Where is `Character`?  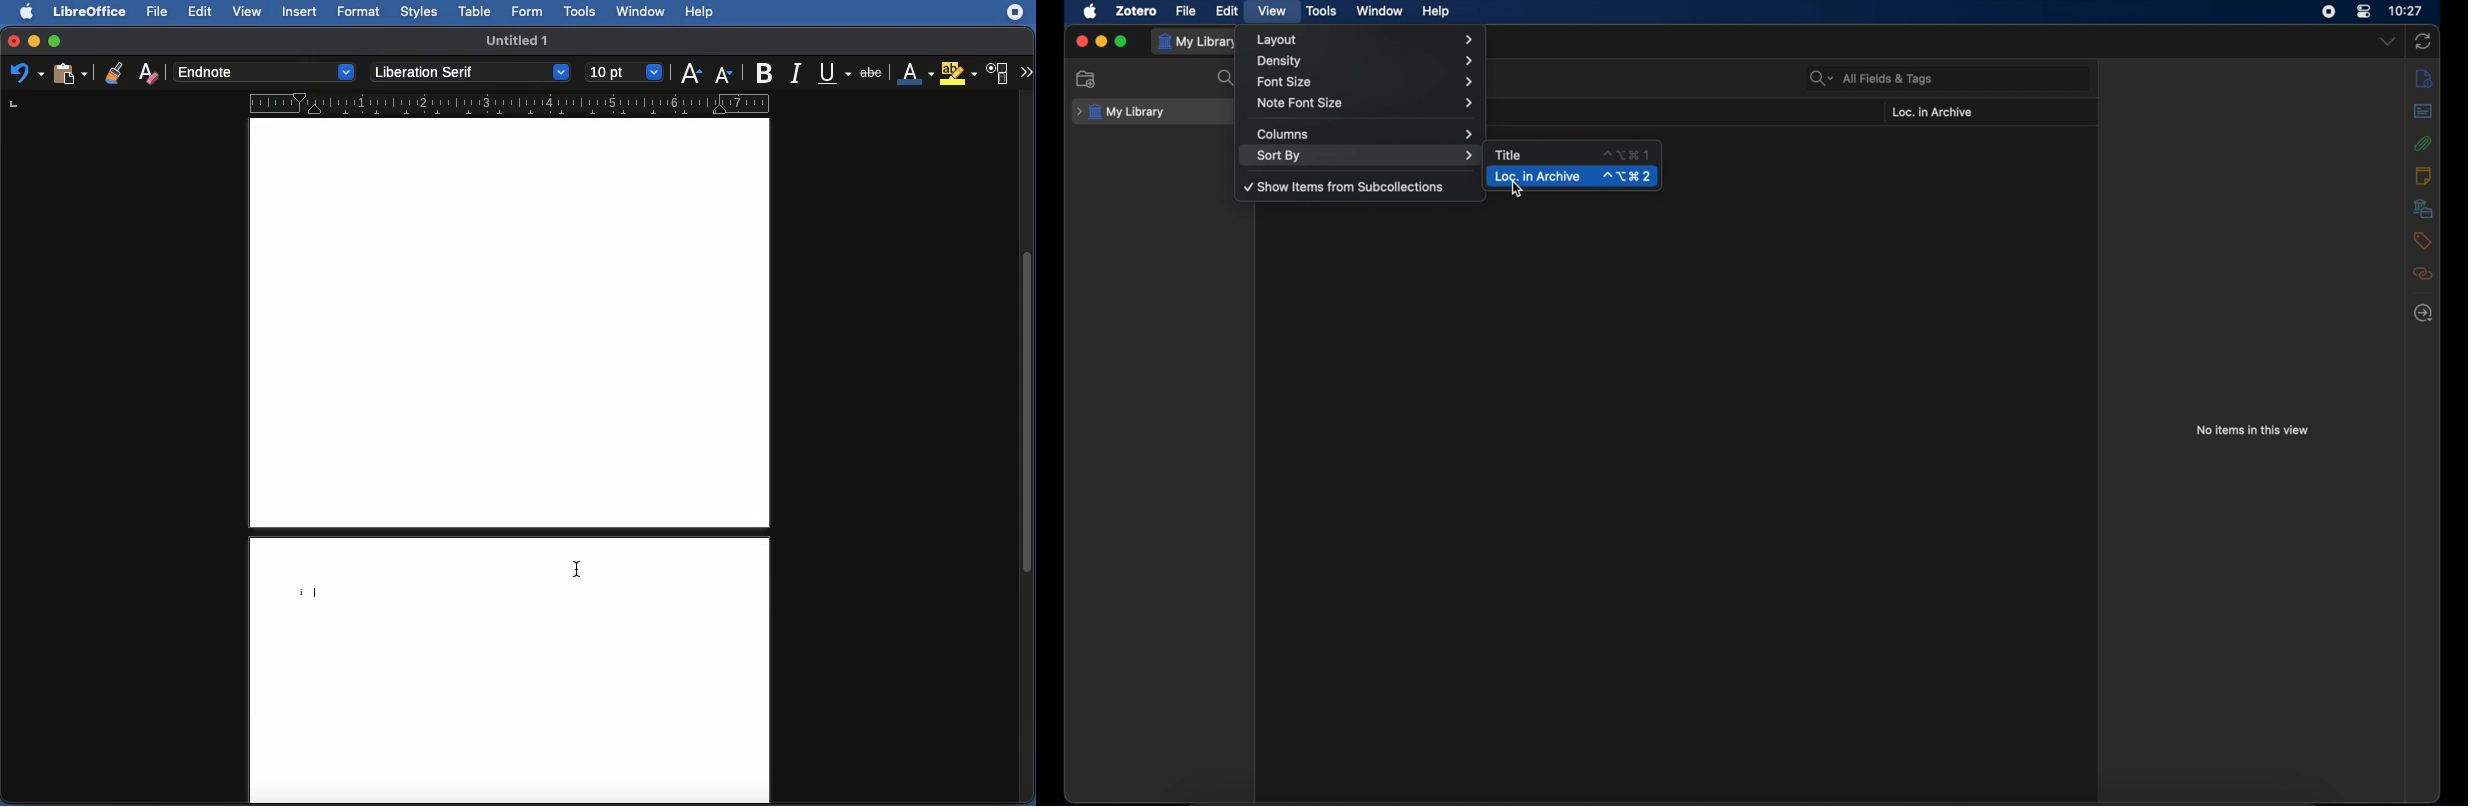
Character is located at coordinates (997, 74).